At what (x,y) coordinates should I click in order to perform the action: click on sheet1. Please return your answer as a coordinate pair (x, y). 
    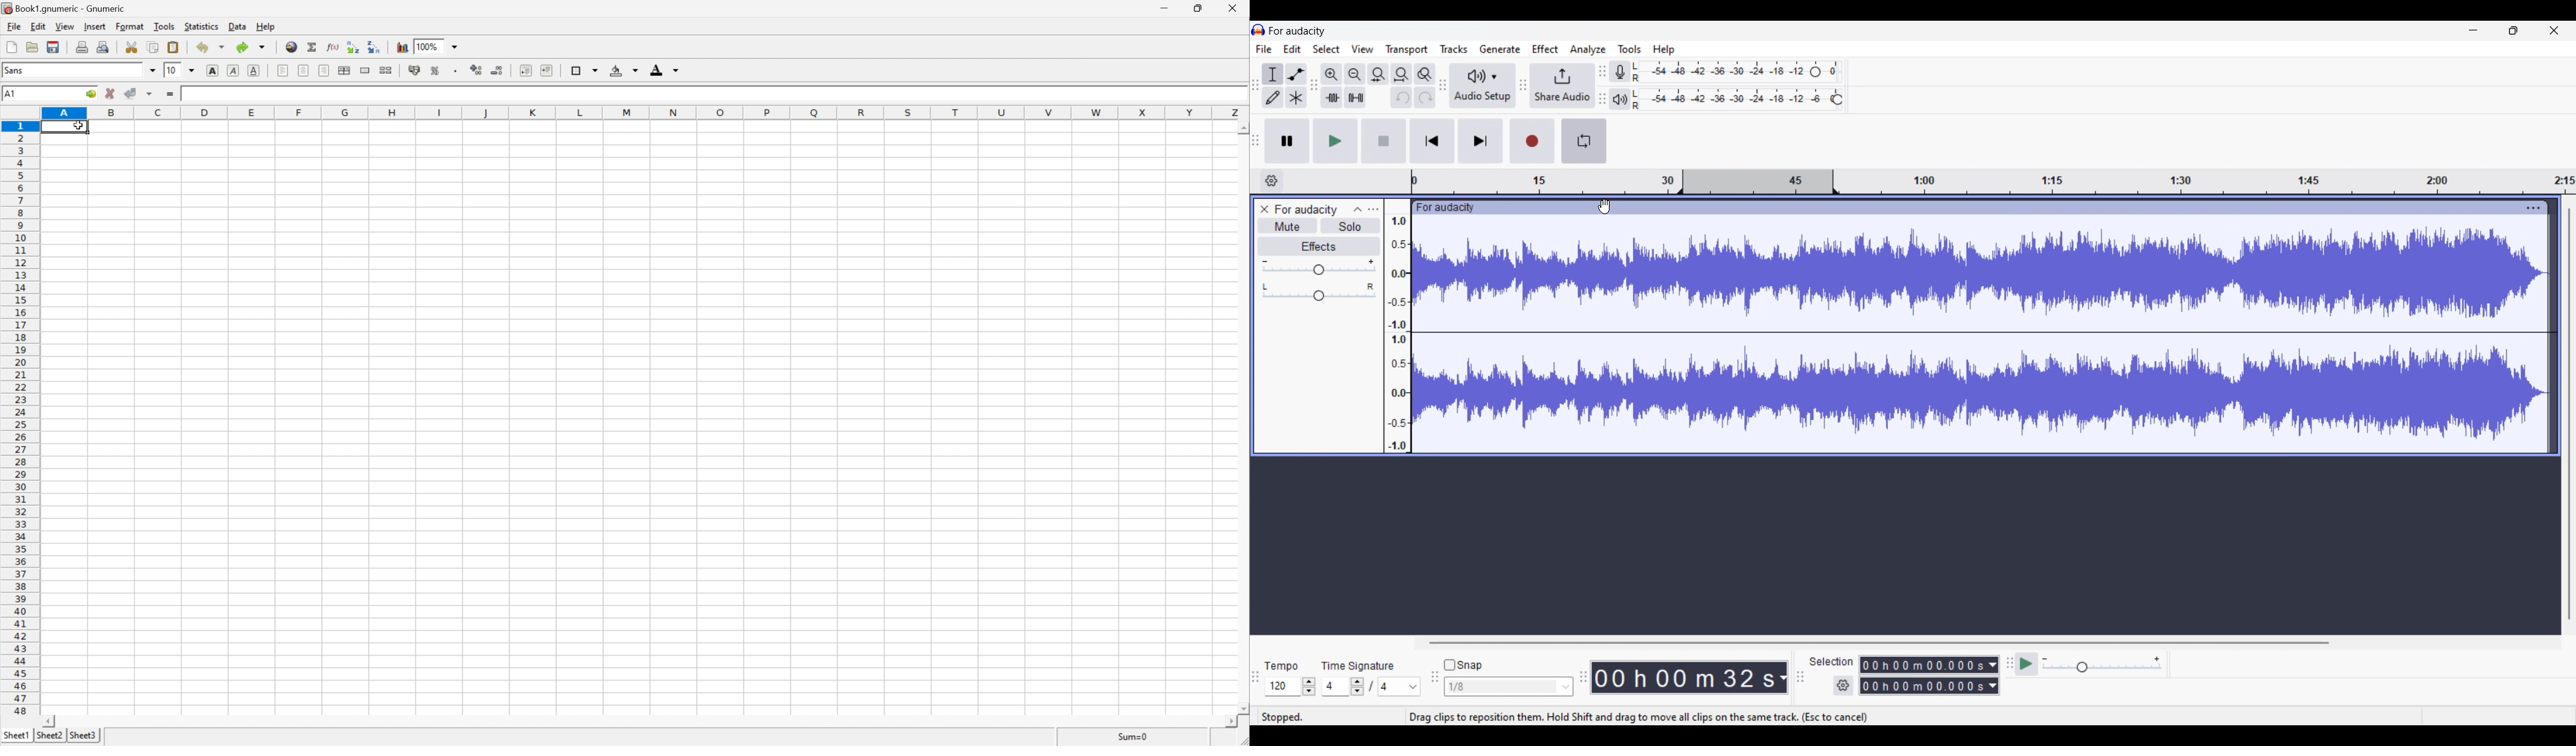
    Looking at the image, I should click on (16, 737).